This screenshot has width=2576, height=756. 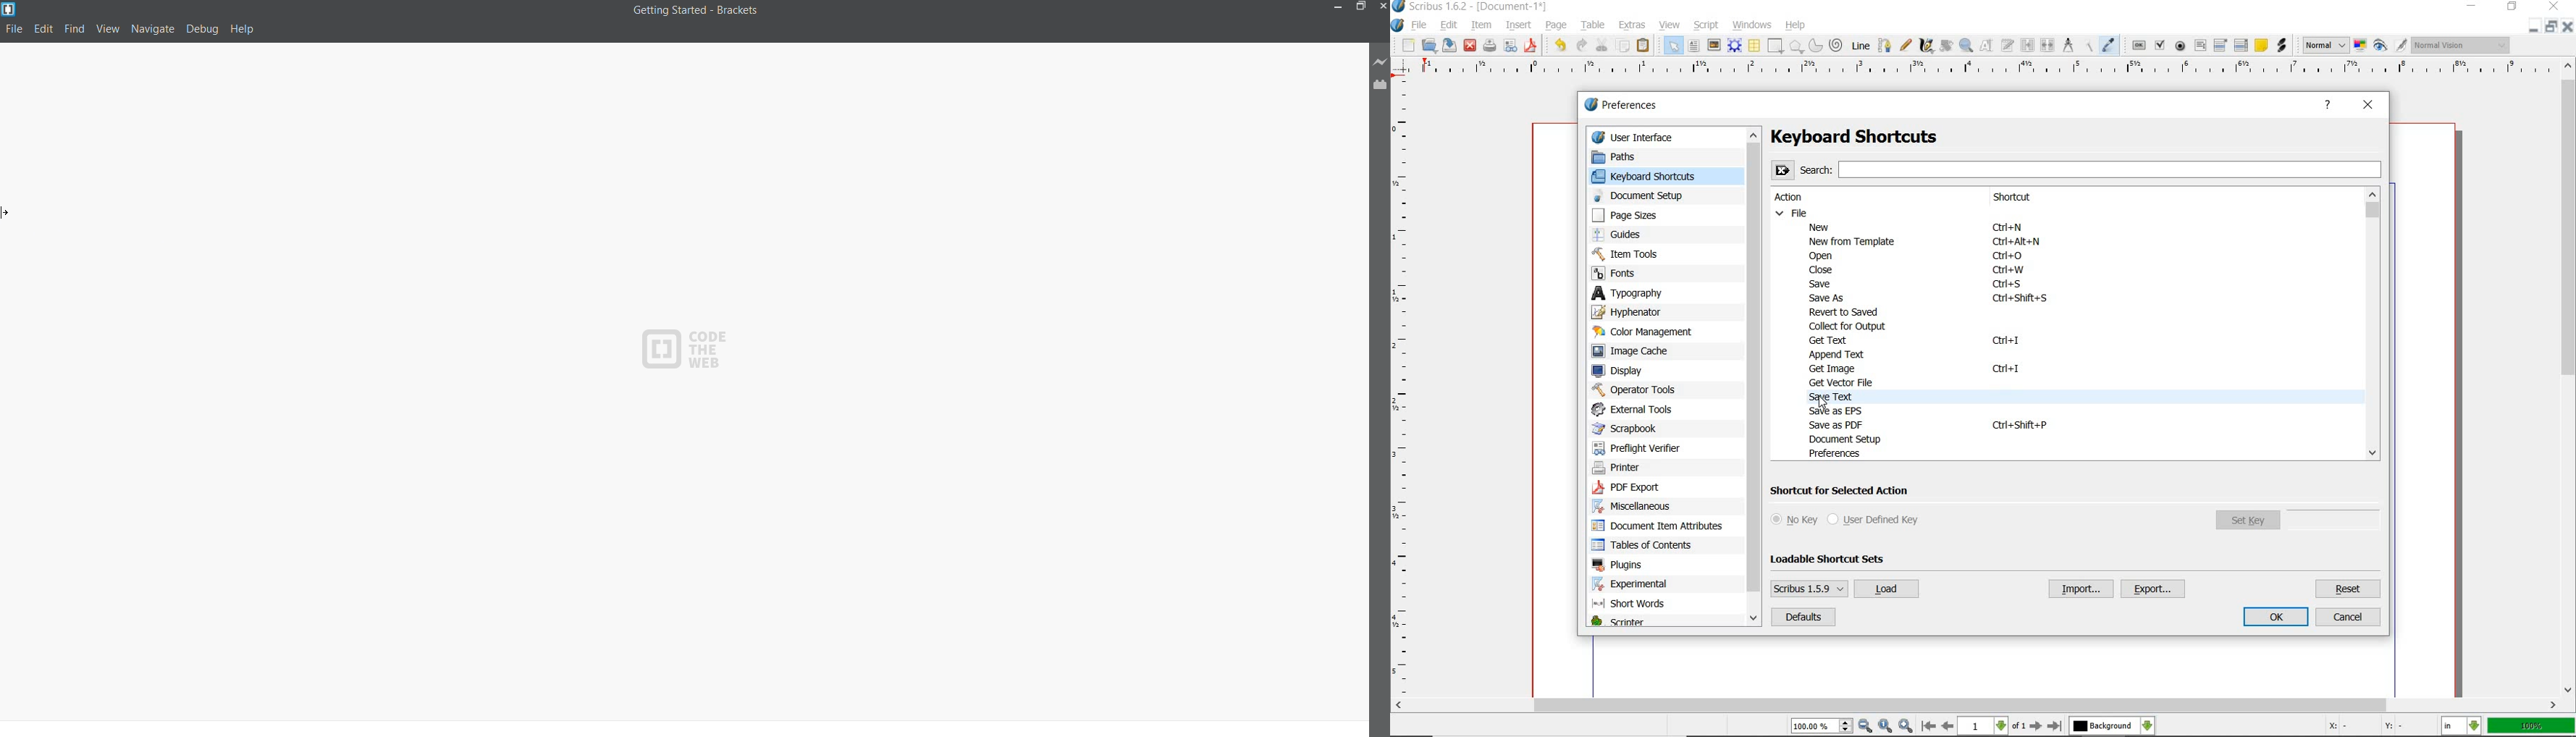 I want to click on set key, so click(x=2241, y=523).